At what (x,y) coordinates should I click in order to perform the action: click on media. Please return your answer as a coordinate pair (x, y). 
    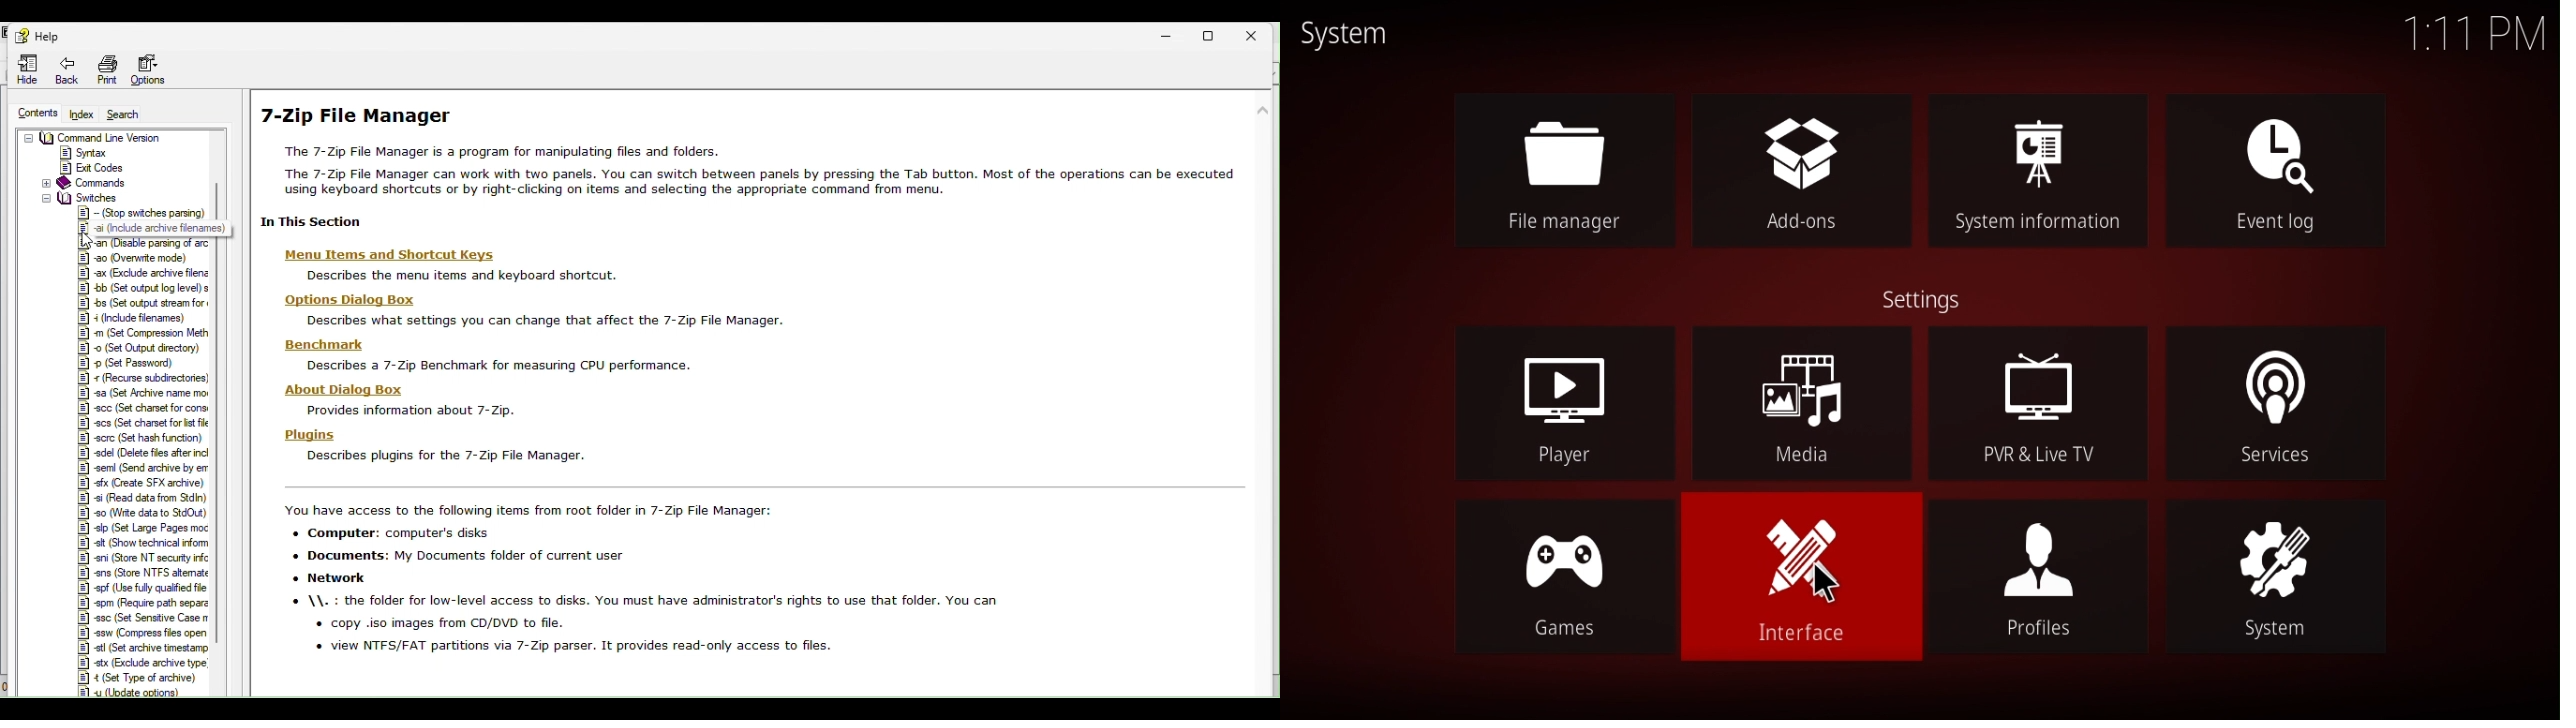
    Looking at the image, I should click on (1803, 404).